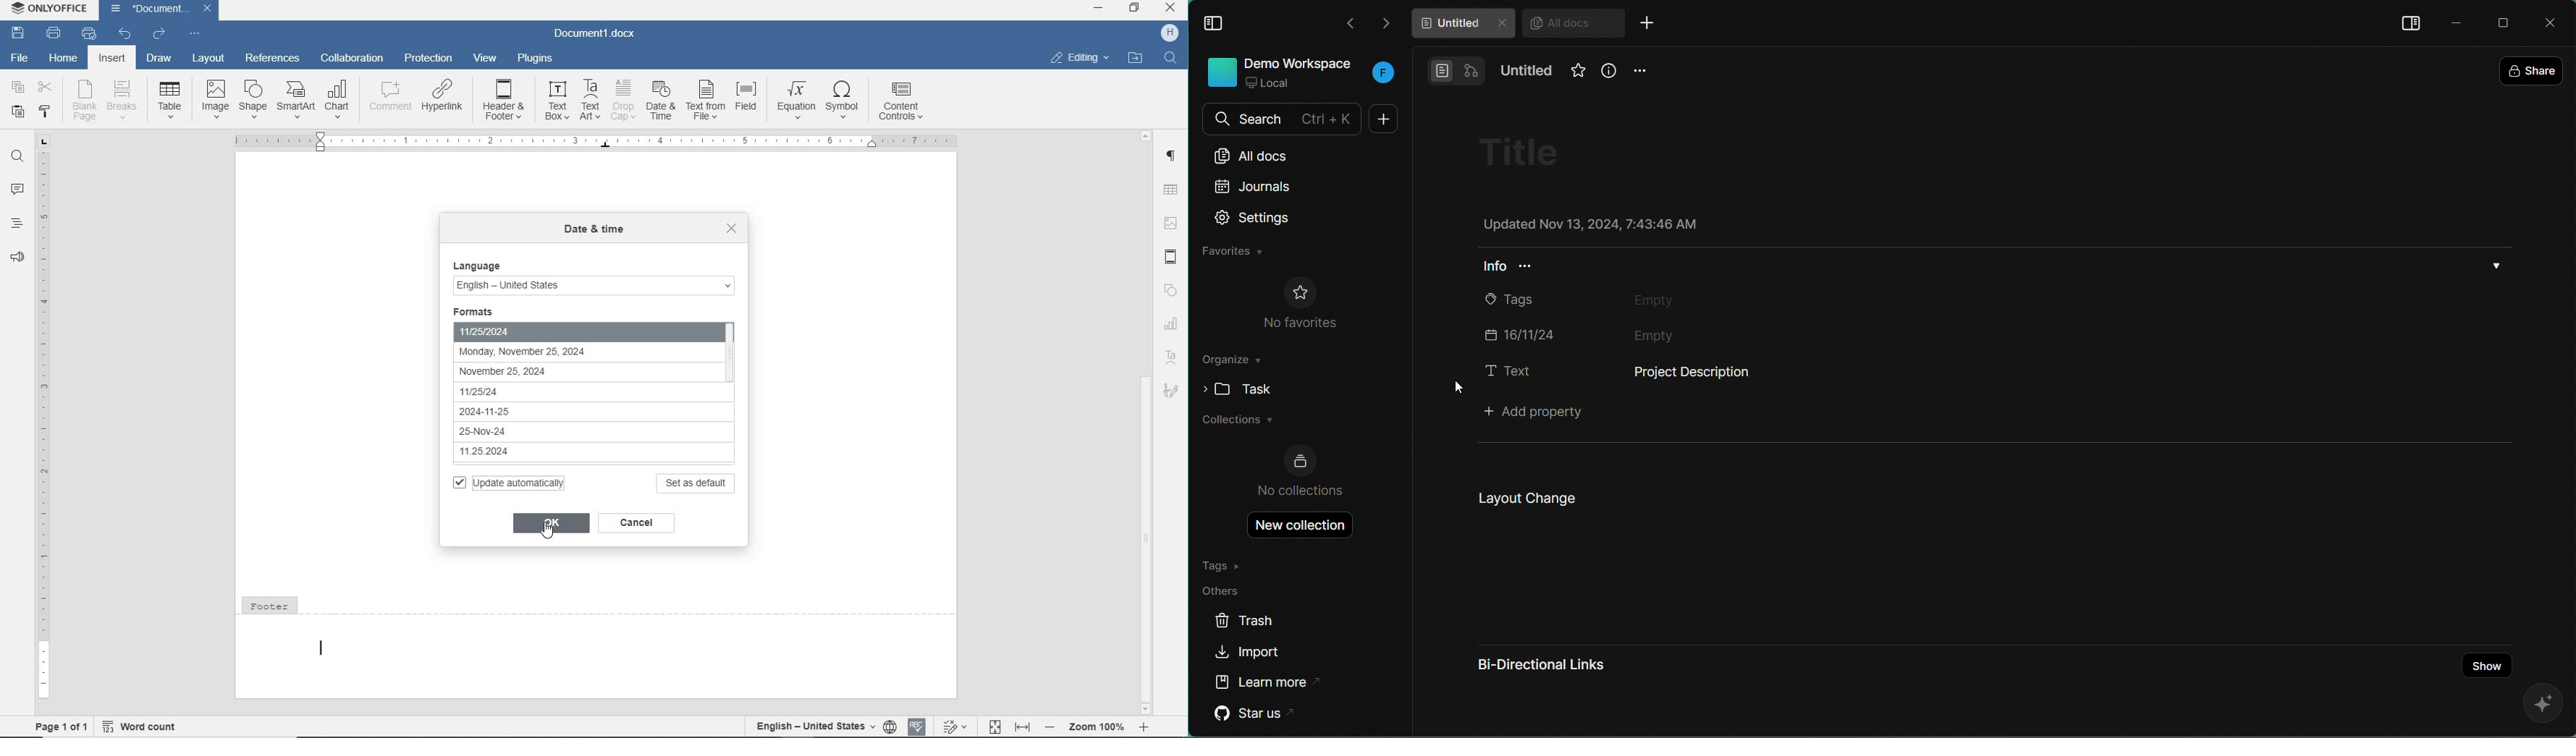 The image size is (2576, 756). I want to click on breaks, so click(124, 100).